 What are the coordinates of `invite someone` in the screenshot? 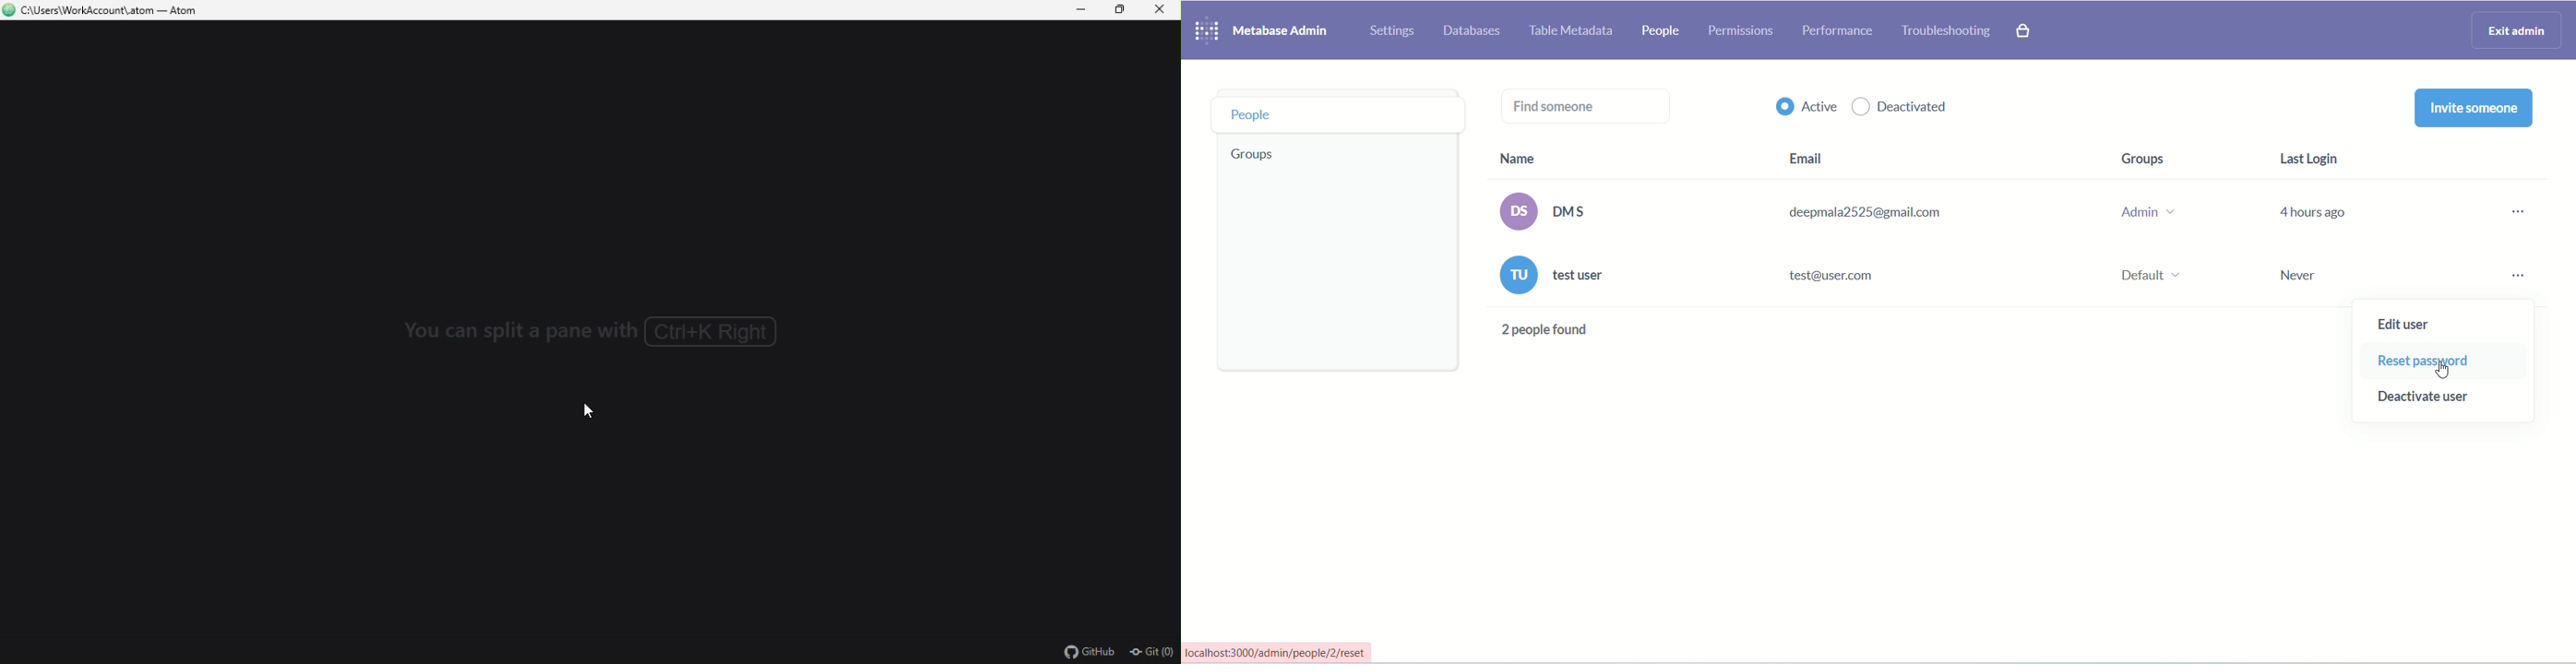 It's located at (2473, 110).